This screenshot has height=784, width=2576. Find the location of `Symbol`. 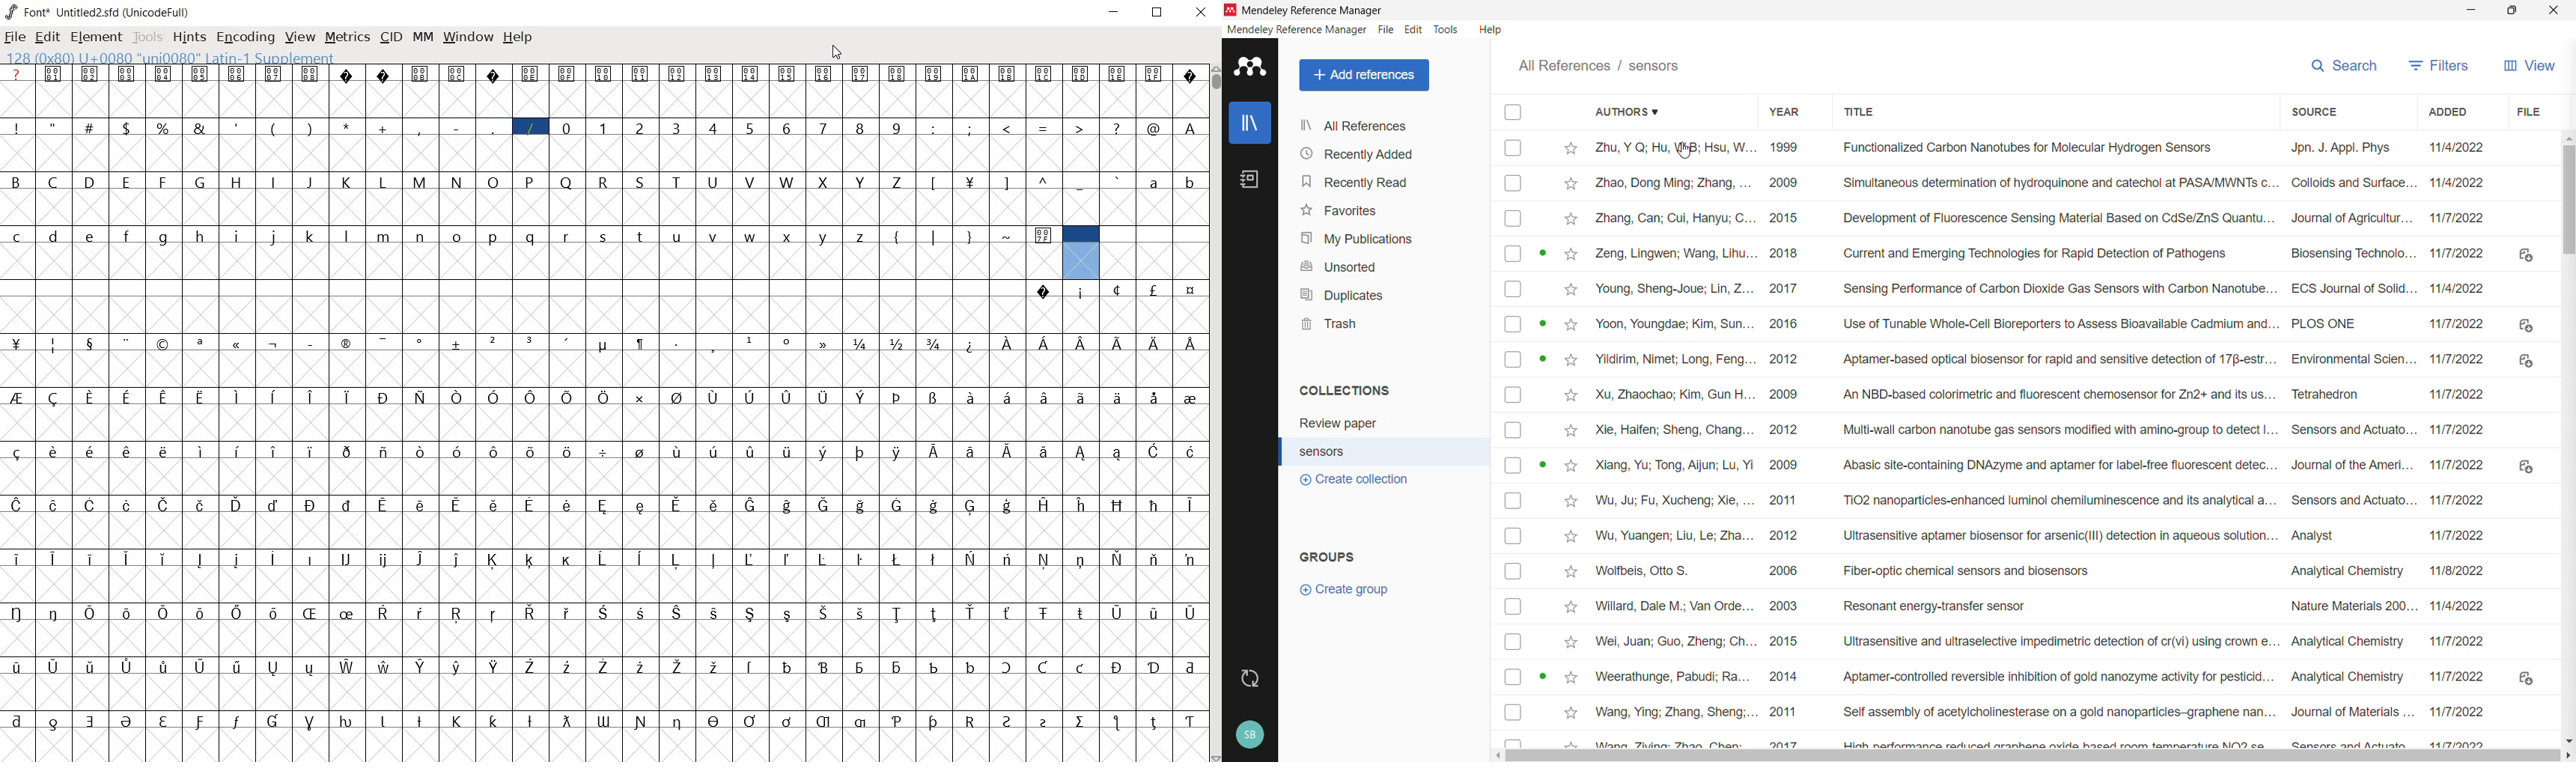

Symbol is located at coordinates (605, 504).